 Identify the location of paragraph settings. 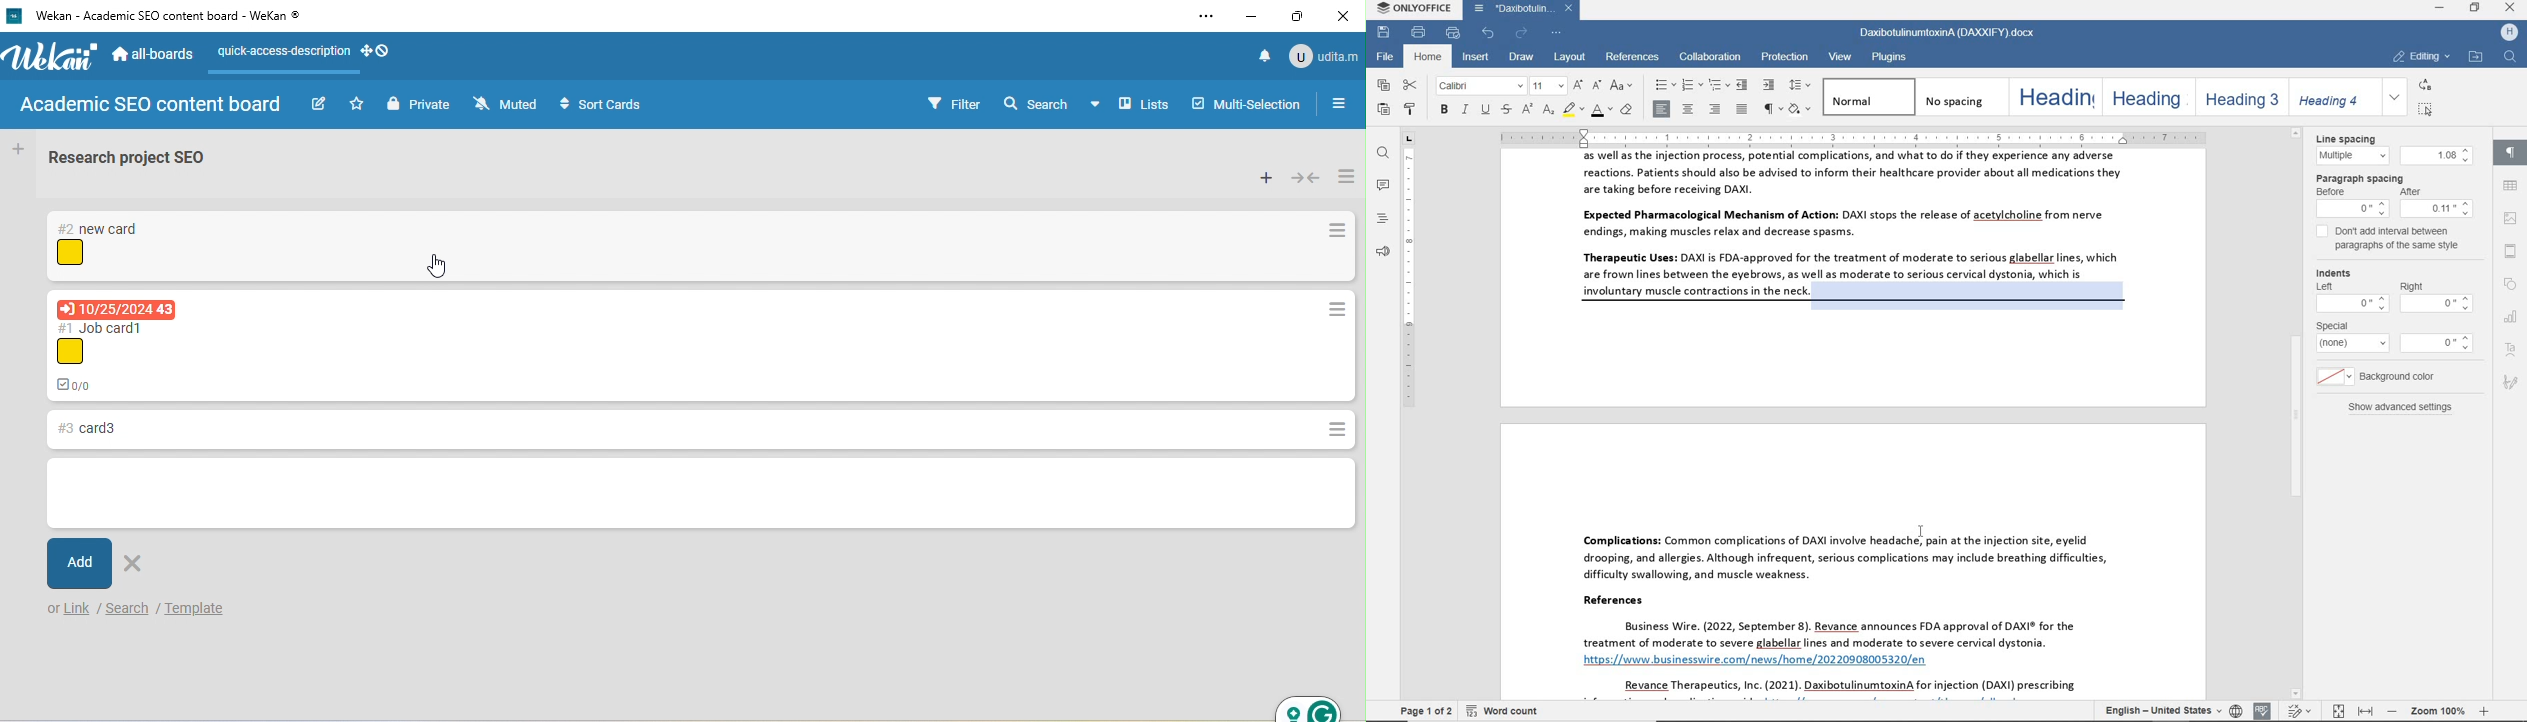
(2510, 150).